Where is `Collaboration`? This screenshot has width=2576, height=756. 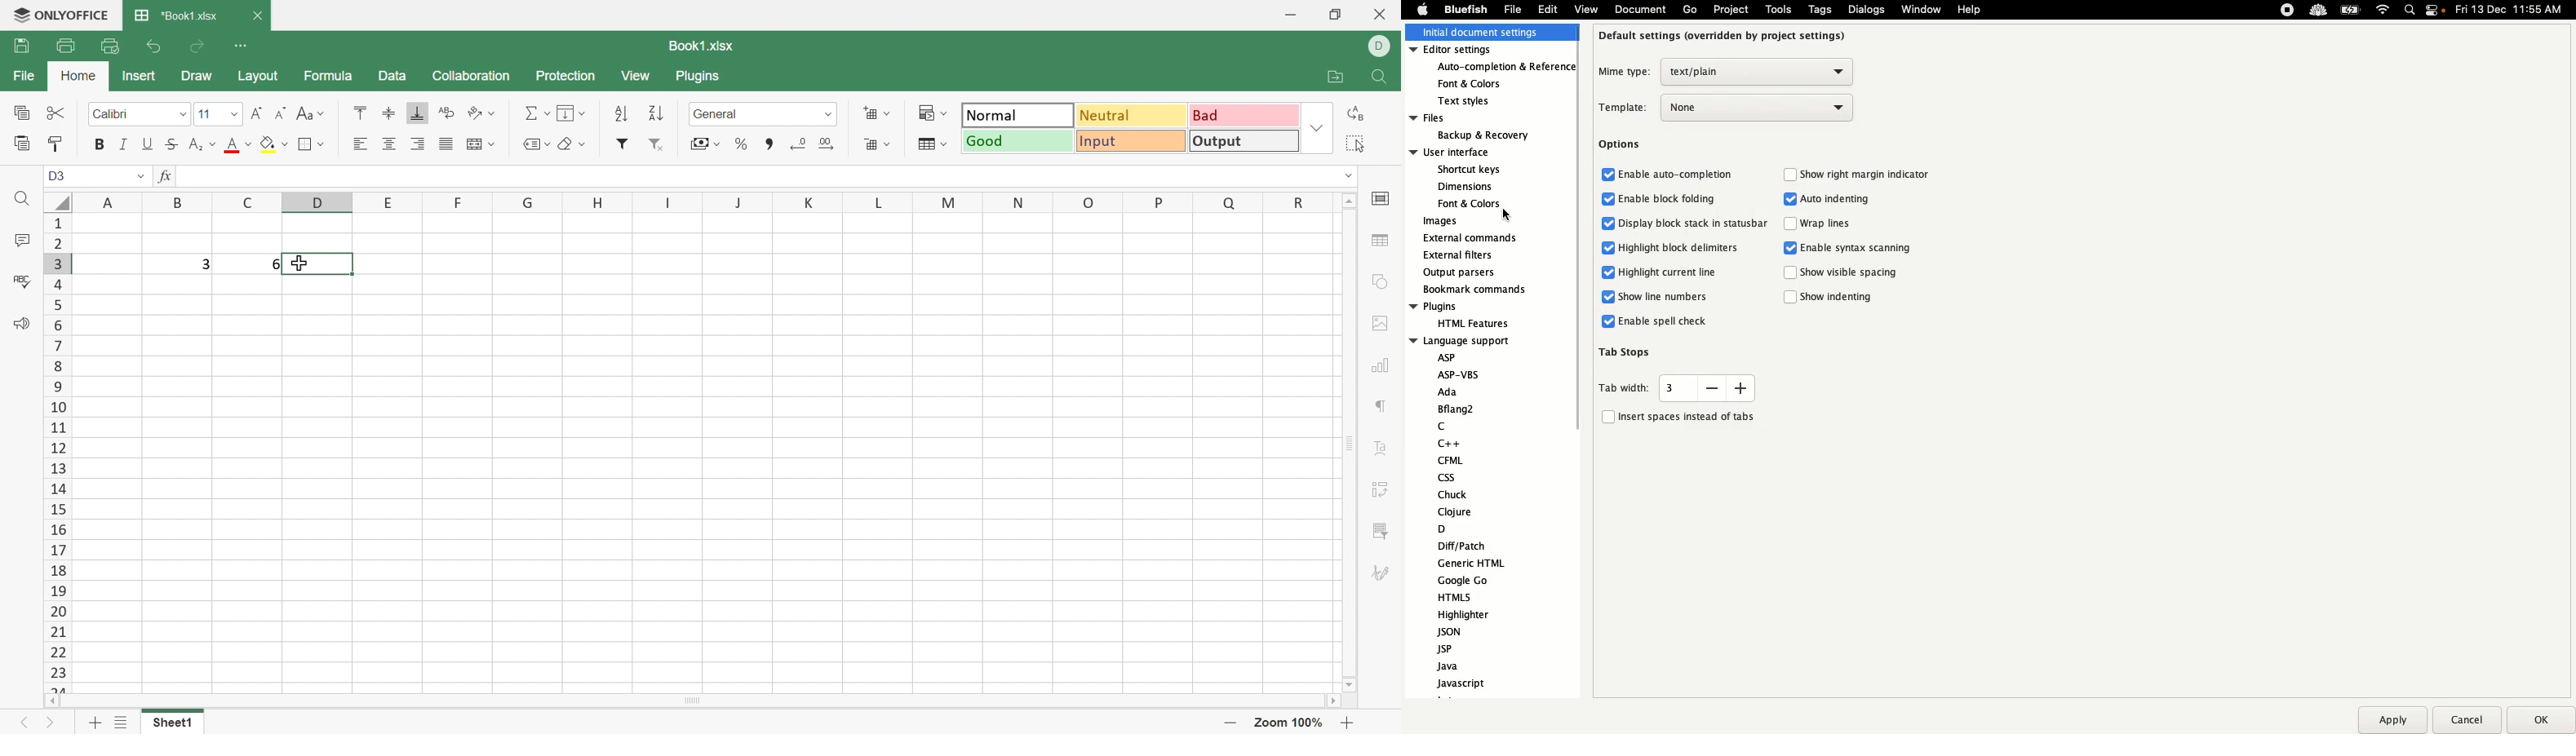
Collaboration is located at coordinates (471, 75).